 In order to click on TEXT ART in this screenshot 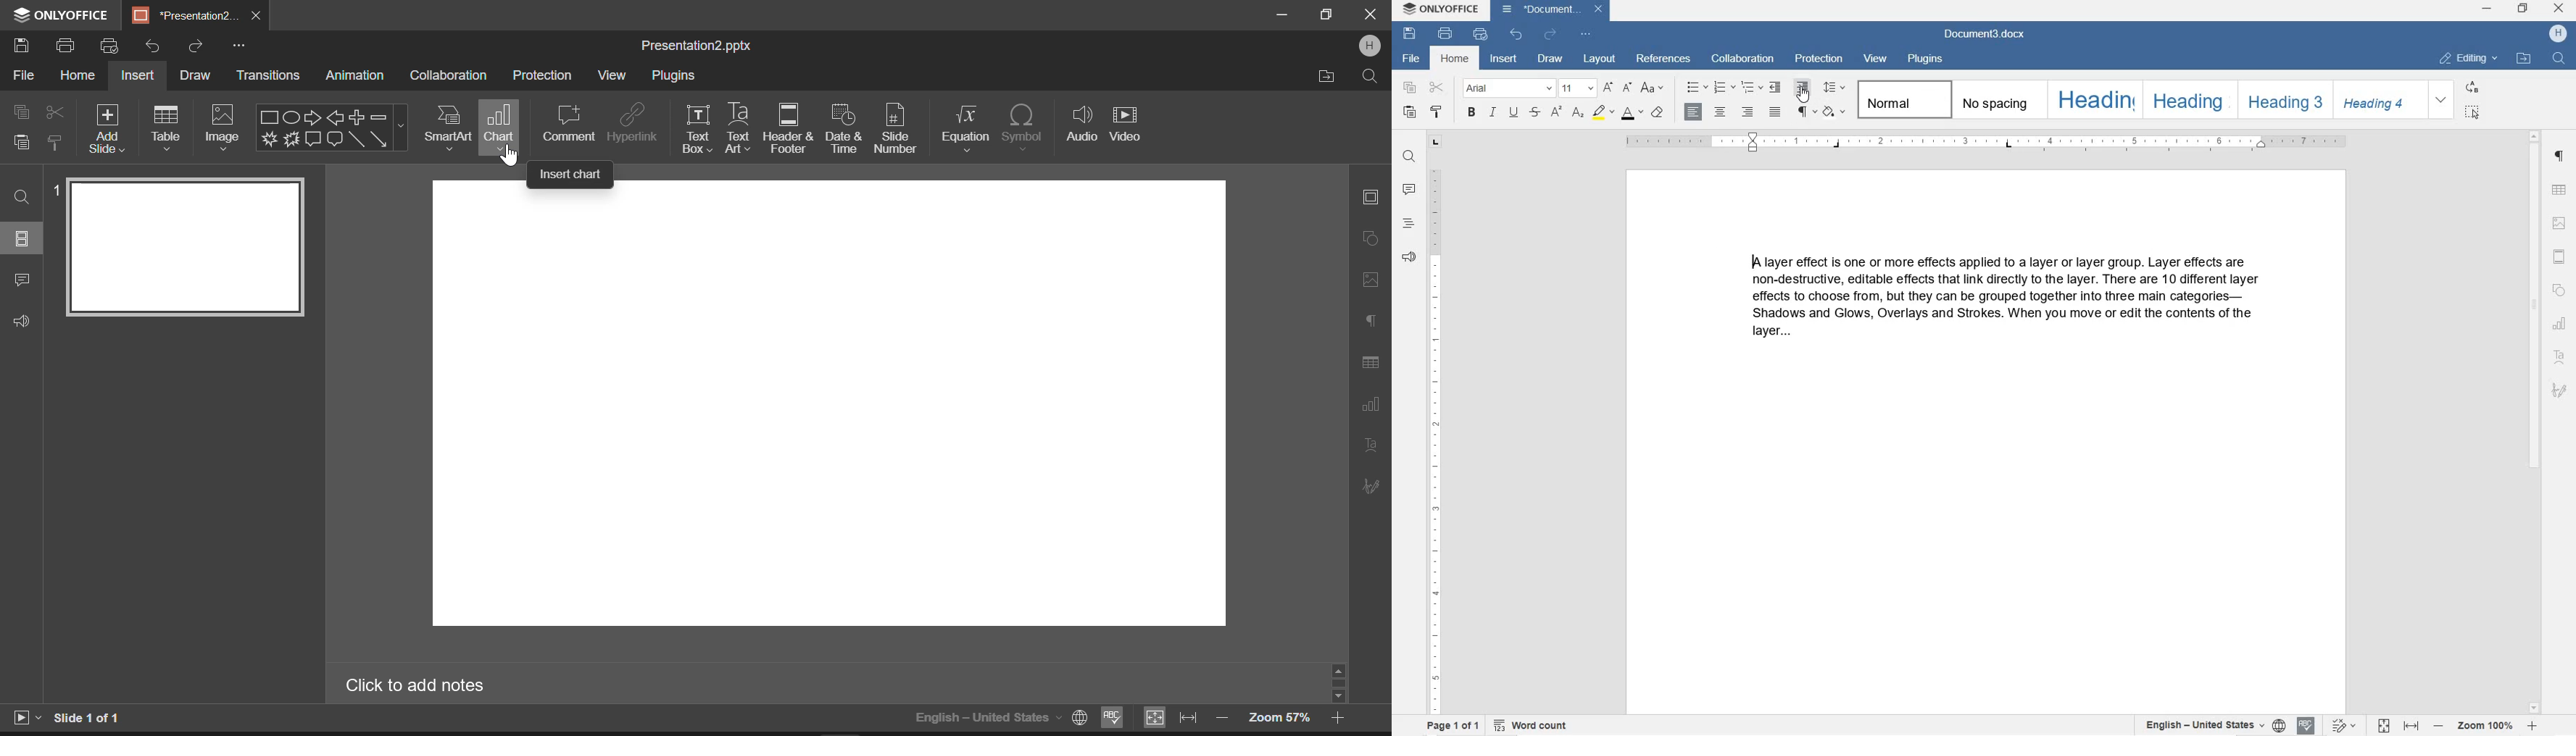, I will do `click(2561, 355)`.